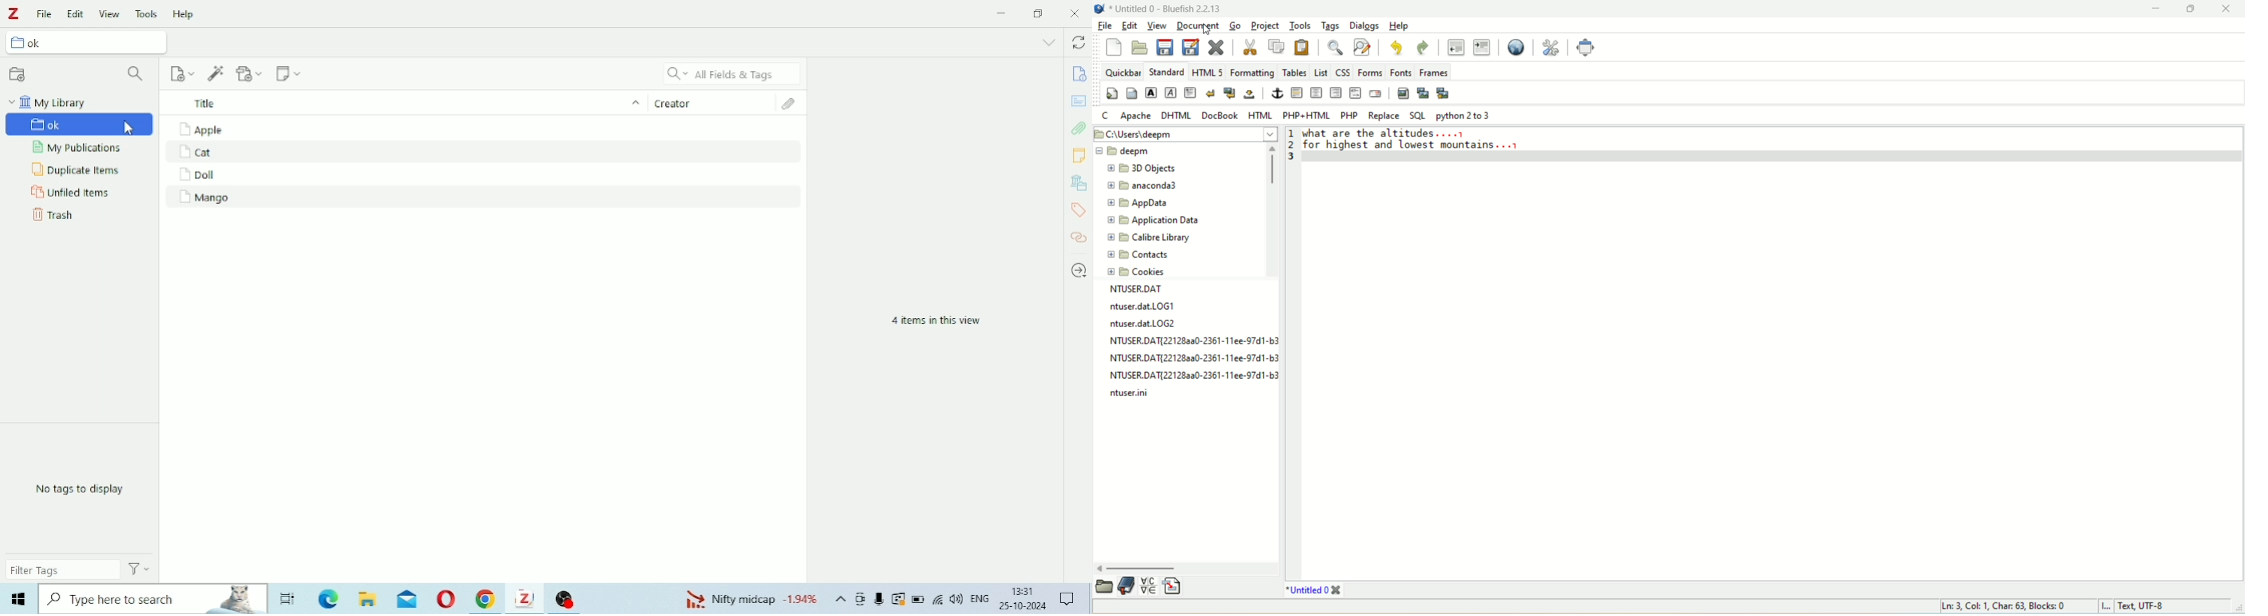  I want to click on HTML 5, so click(1207, 71).